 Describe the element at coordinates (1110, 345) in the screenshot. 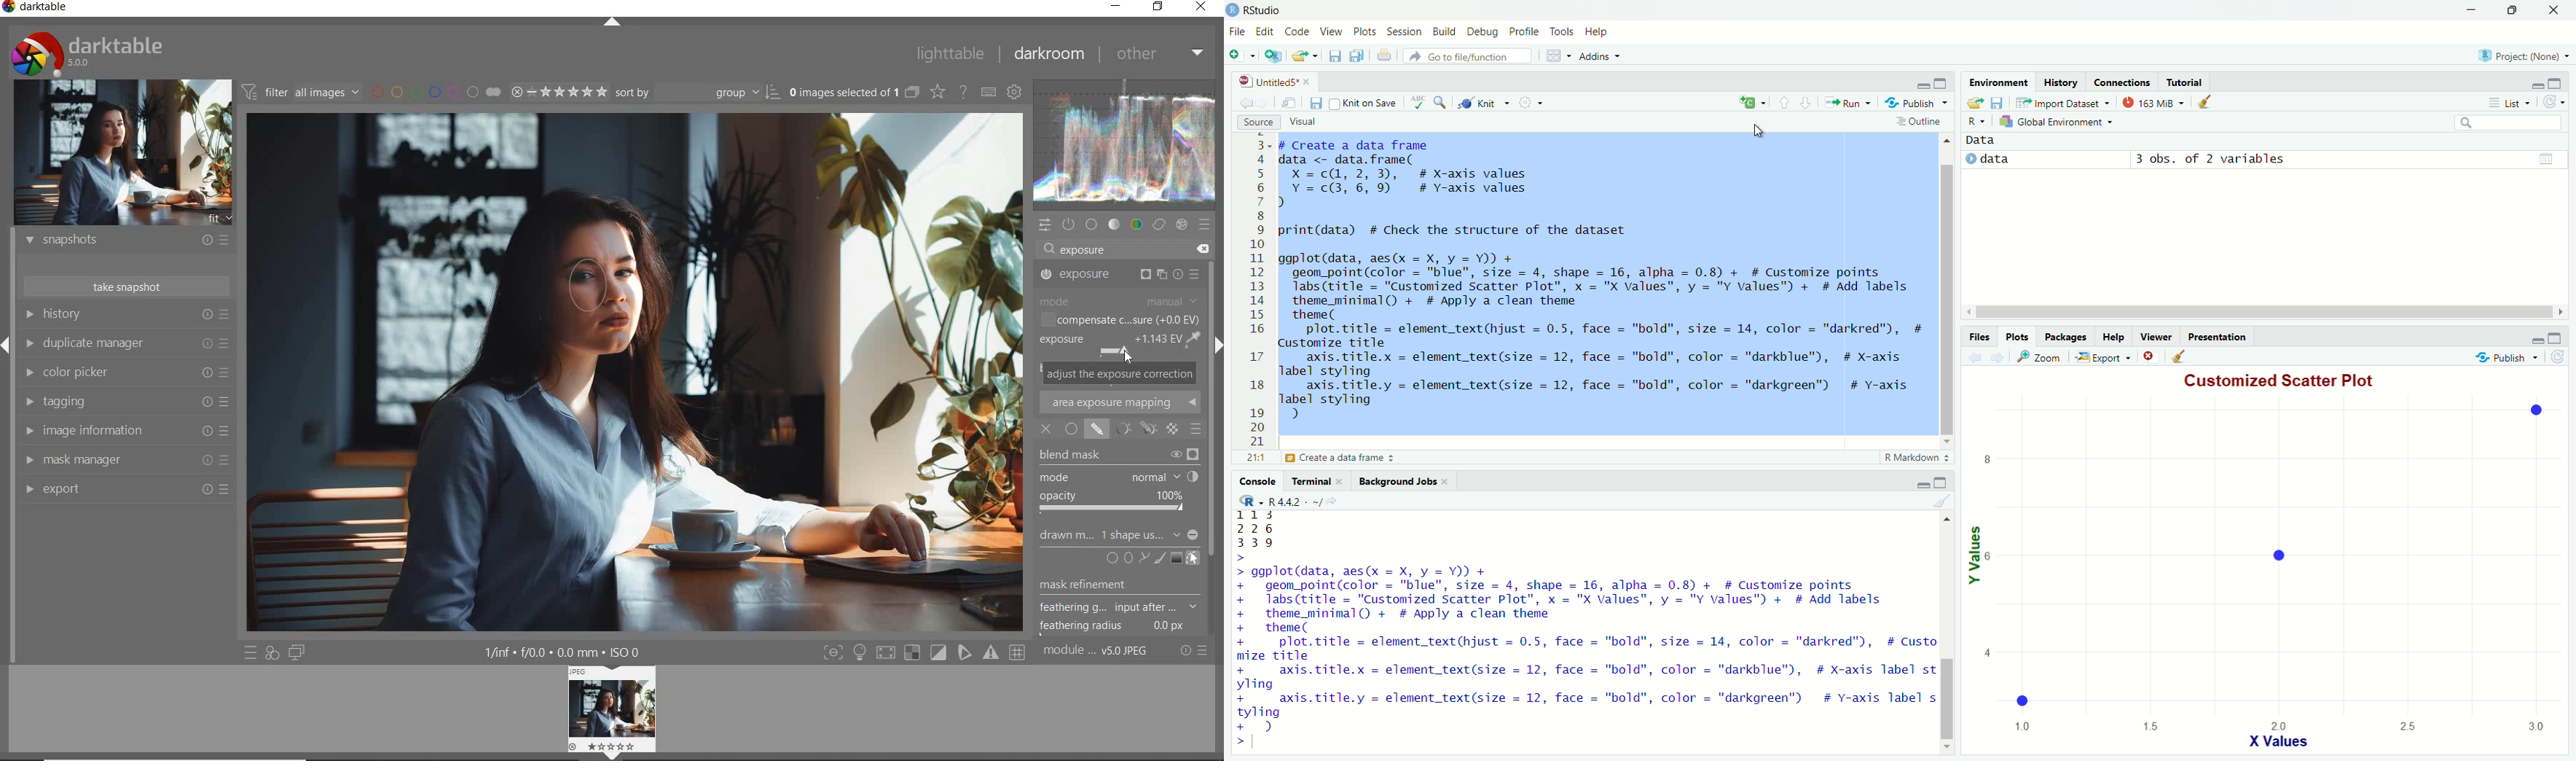

I see `EXPOSURE MODE ADJUSTED` at that location.